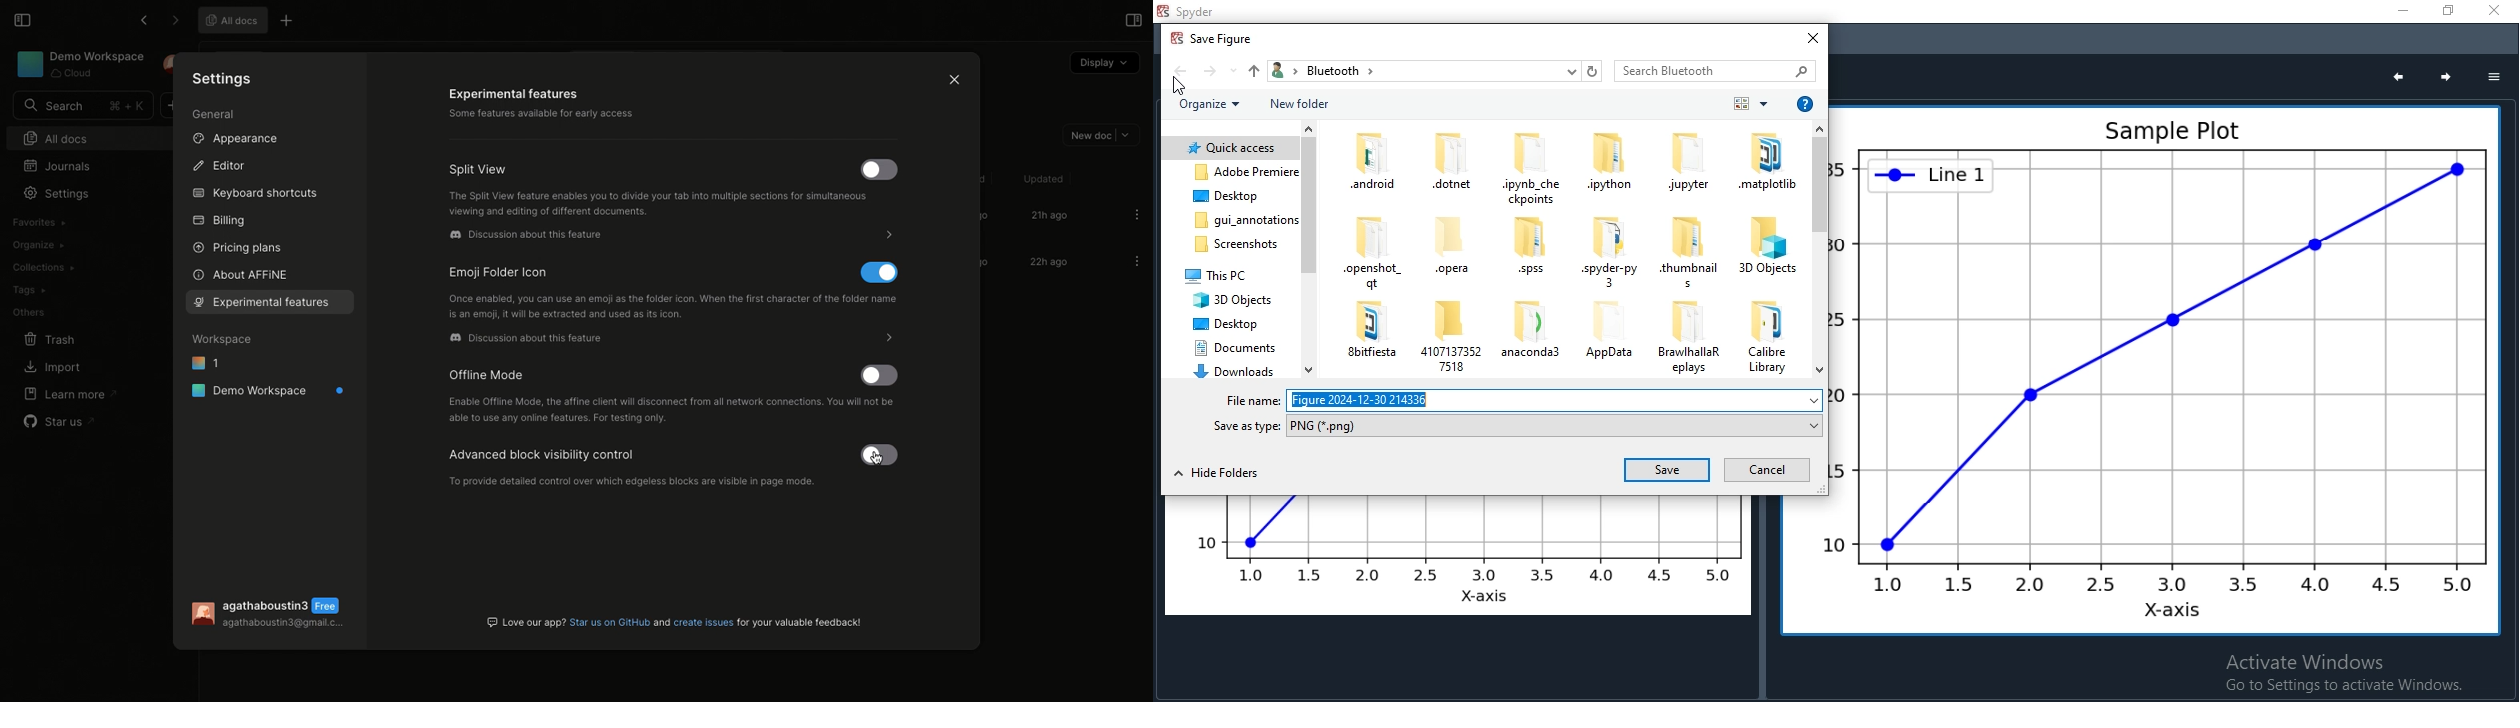  Describe the element at coordinates (1610, 329) in the screenshot. I see `files` at that location.